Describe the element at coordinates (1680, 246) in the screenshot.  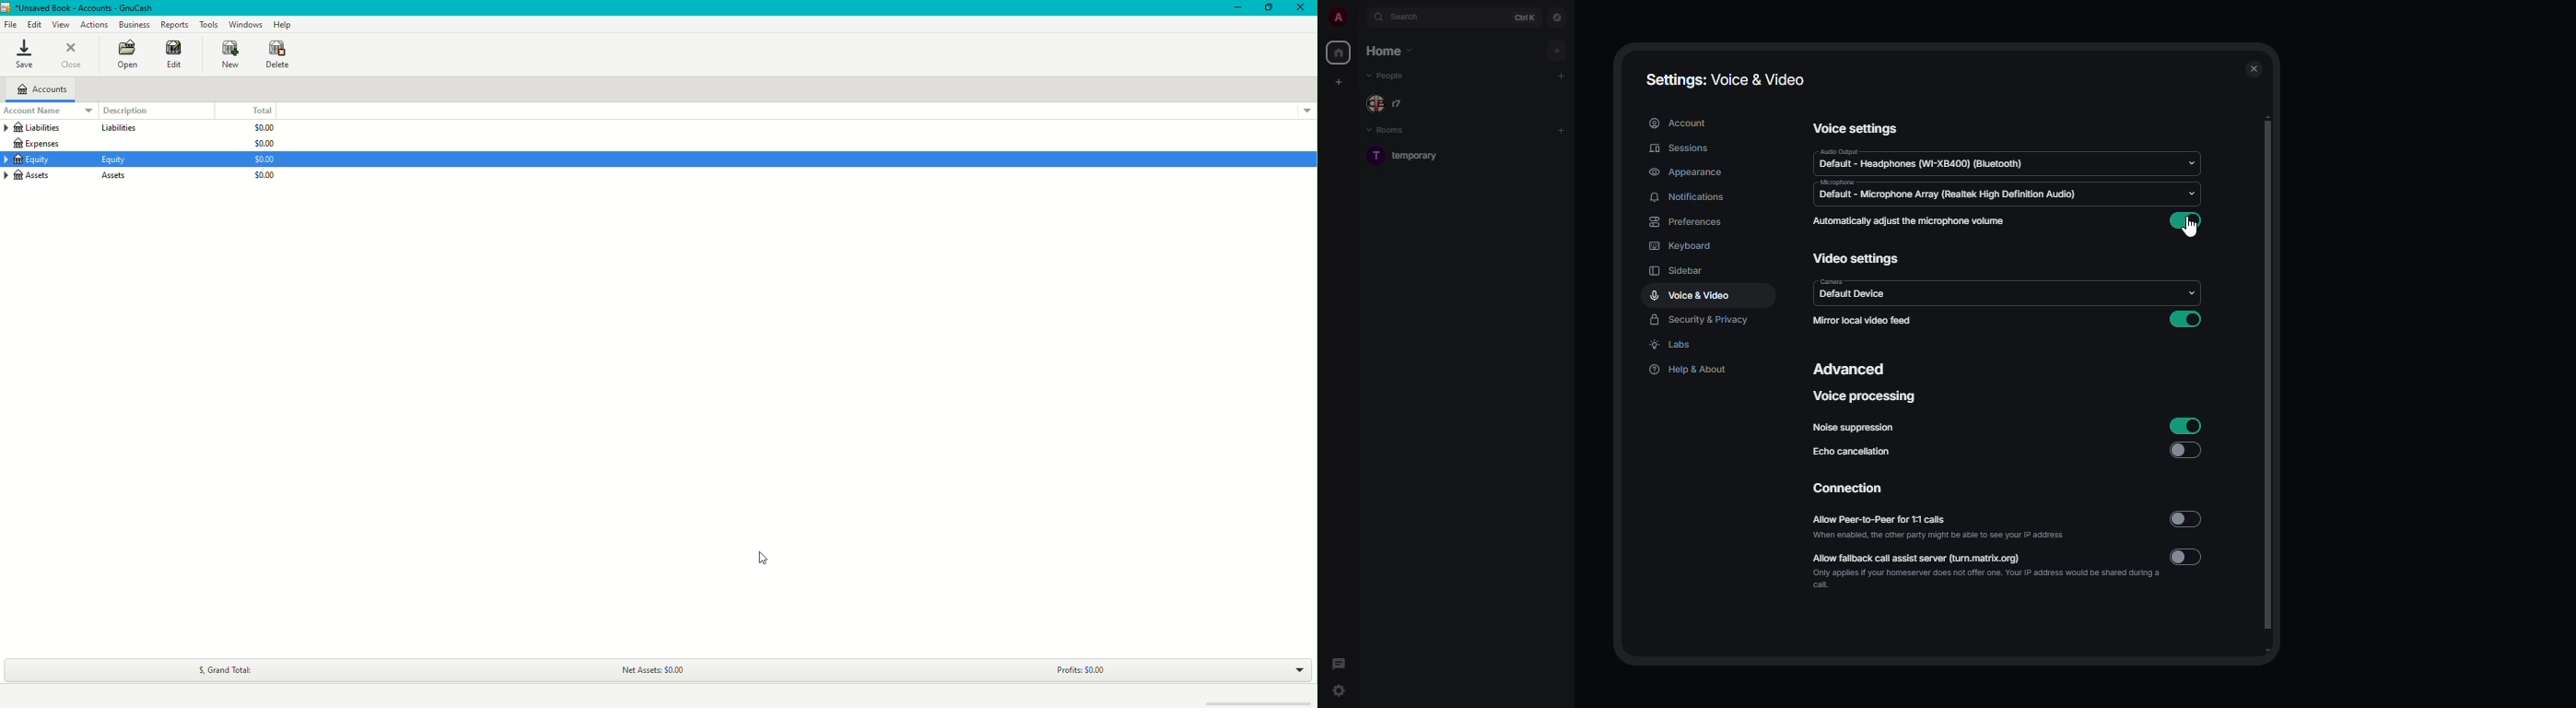
I see `keyboard` at that location.